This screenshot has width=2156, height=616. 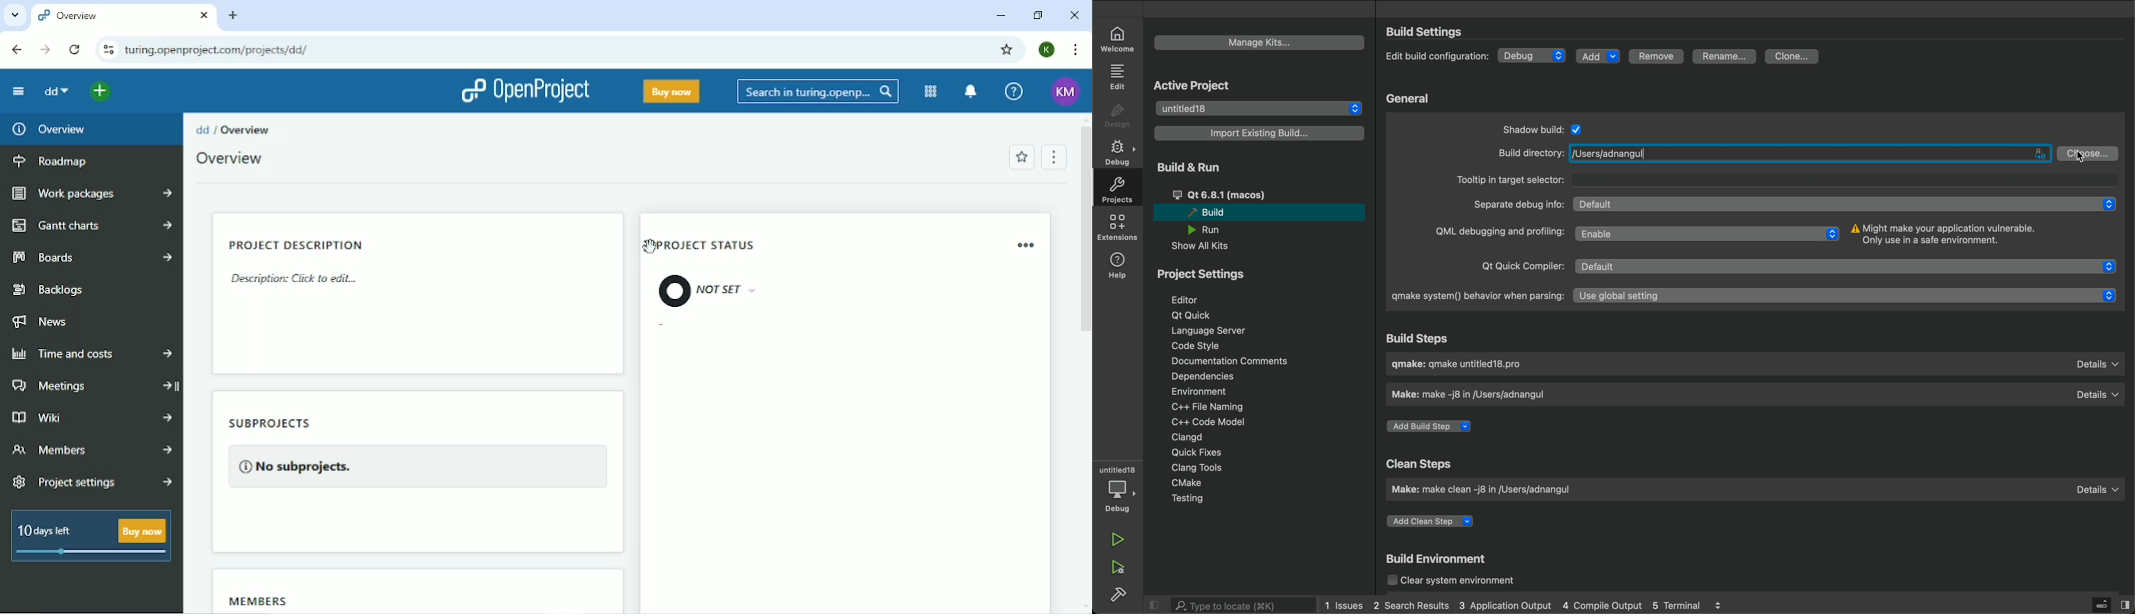 I want to click on quick, so click(x=1192, y=453).